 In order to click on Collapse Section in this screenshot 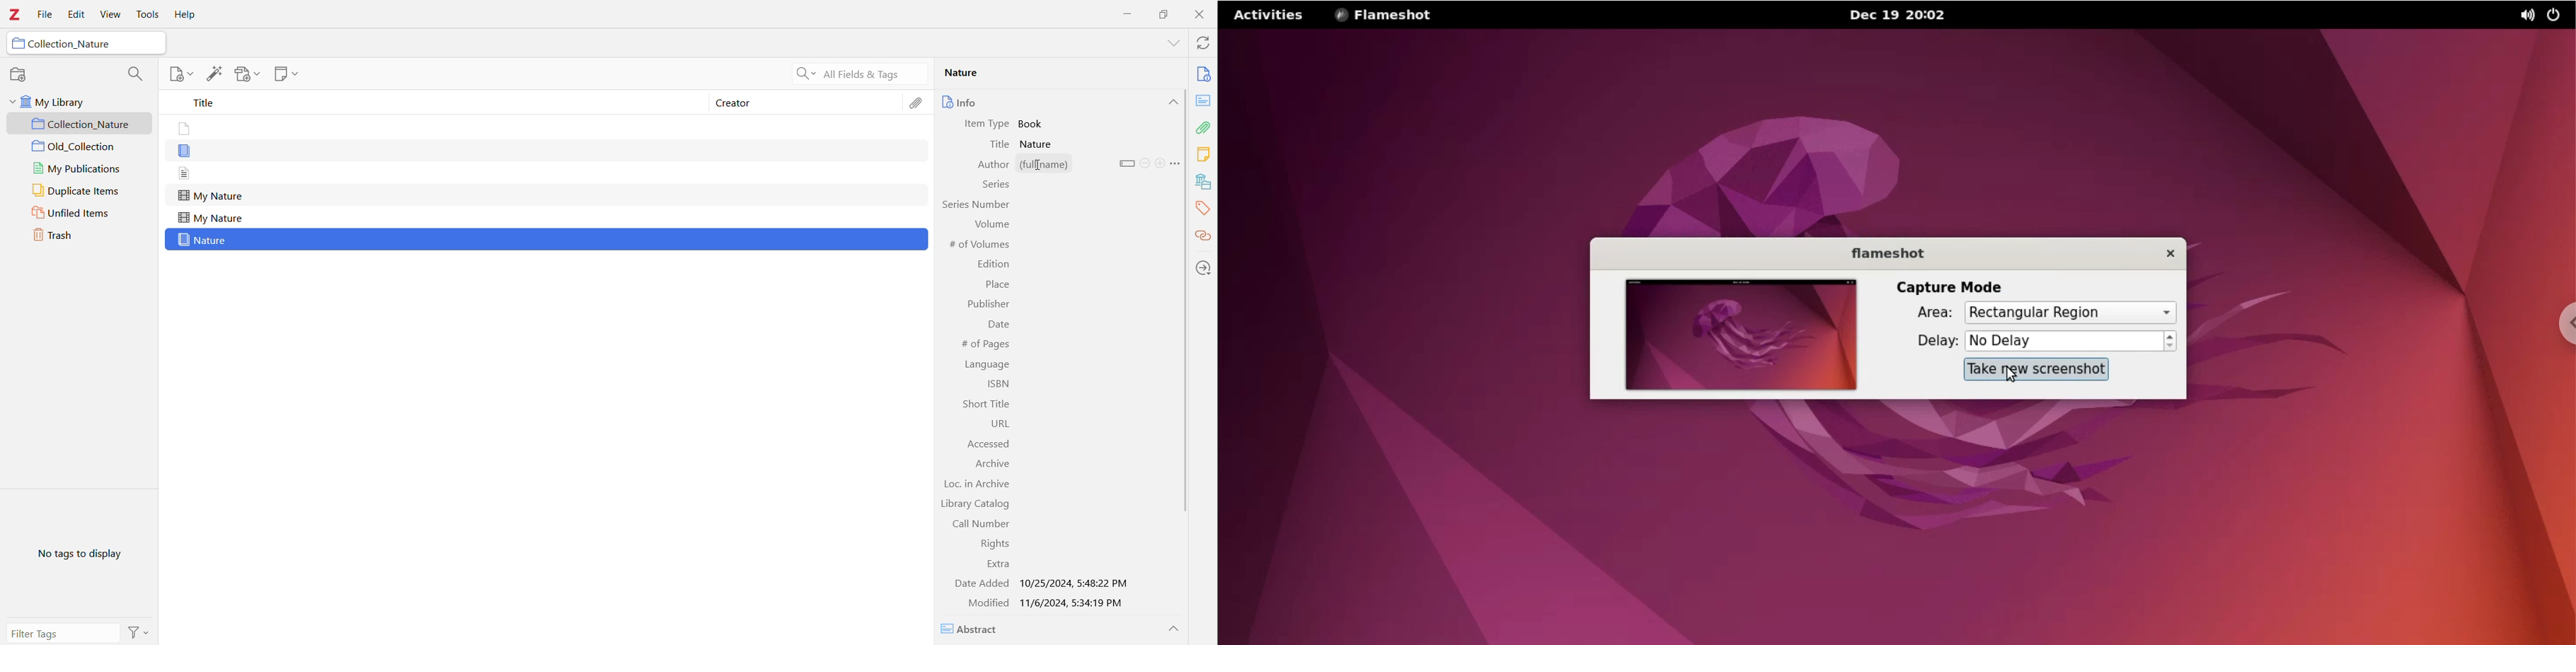, I will do `click(1172, 102)`.